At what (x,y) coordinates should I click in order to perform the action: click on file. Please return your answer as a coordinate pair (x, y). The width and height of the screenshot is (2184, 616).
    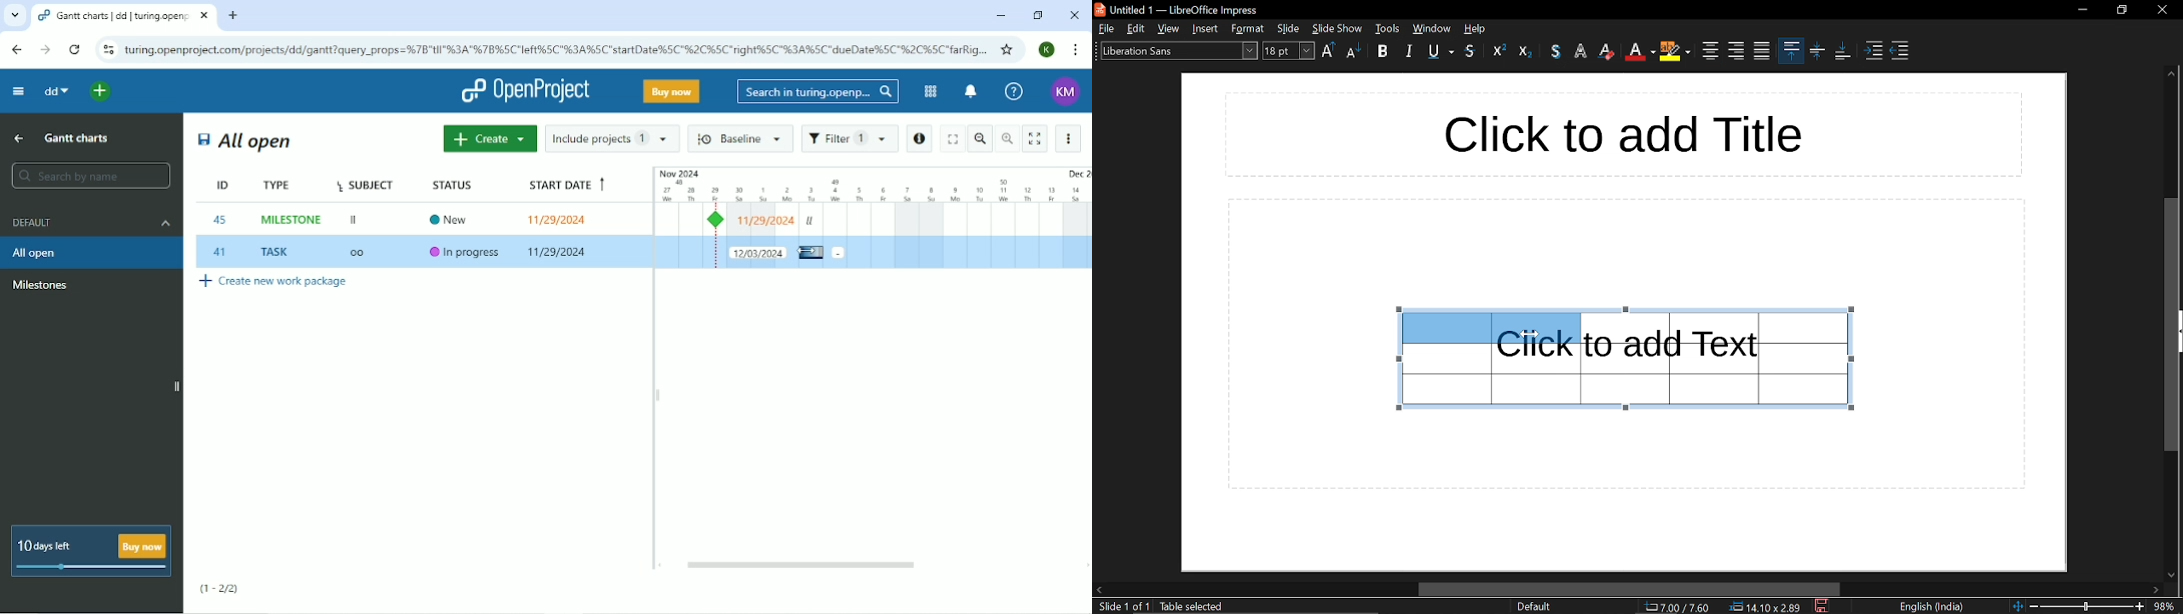
    Looking at the image, I should click on (1105, 28).